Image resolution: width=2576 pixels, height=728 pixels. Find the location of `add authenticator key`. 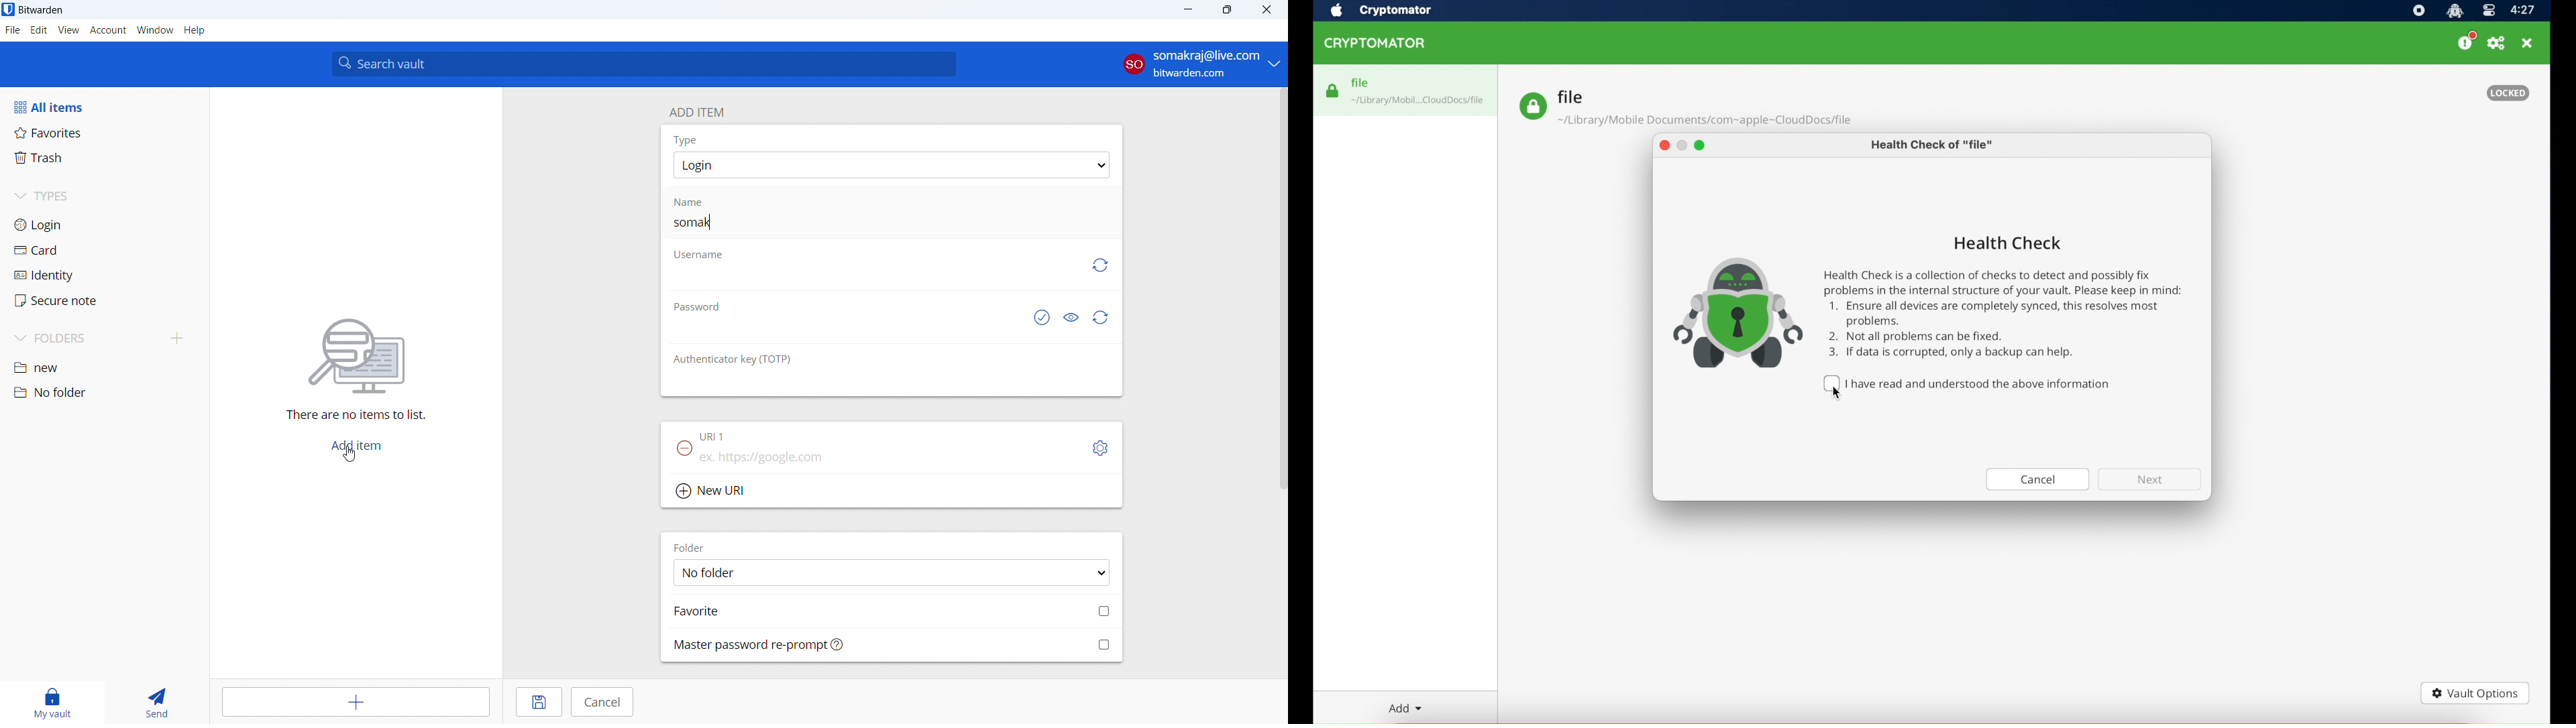

add authenticator key is located at coordinates (891, 385).